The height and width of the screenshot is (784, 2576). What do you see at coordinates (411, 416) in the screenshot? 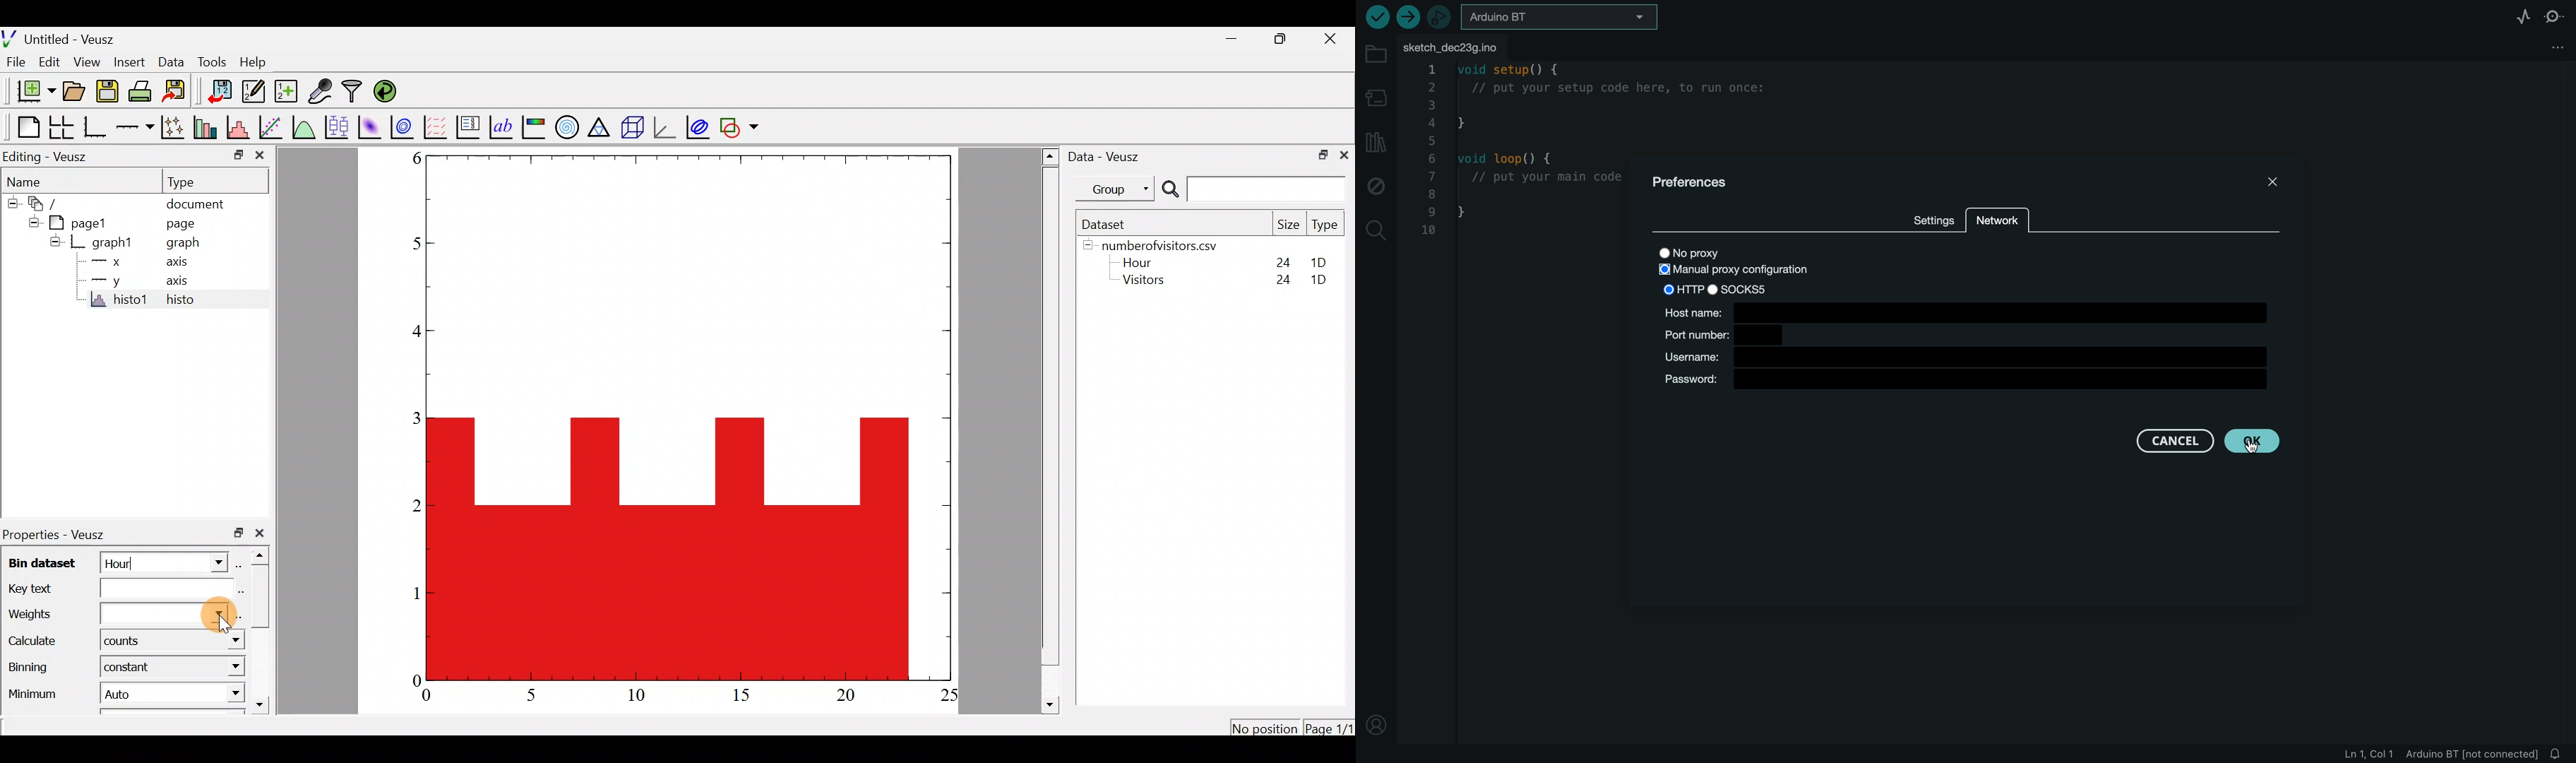
I see `3` at bounding box center [411, 416].